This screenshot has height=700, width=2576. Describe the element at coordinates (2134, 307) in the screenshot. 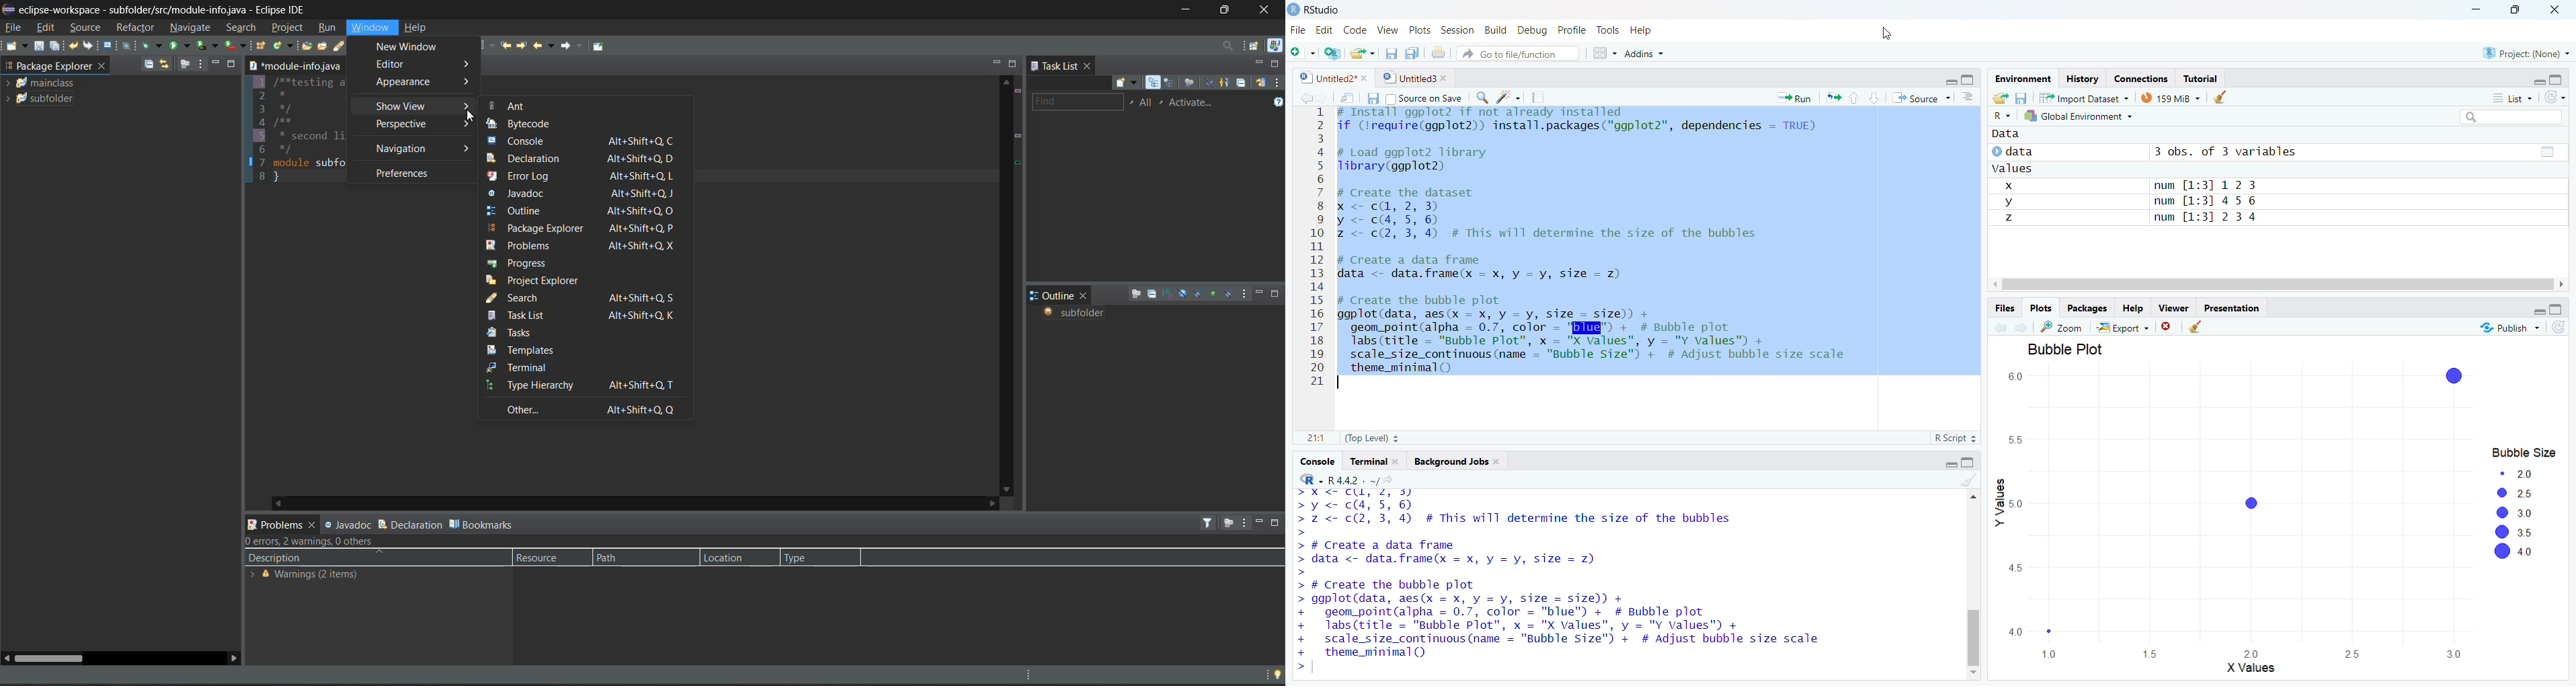

I see `felp` at that location.